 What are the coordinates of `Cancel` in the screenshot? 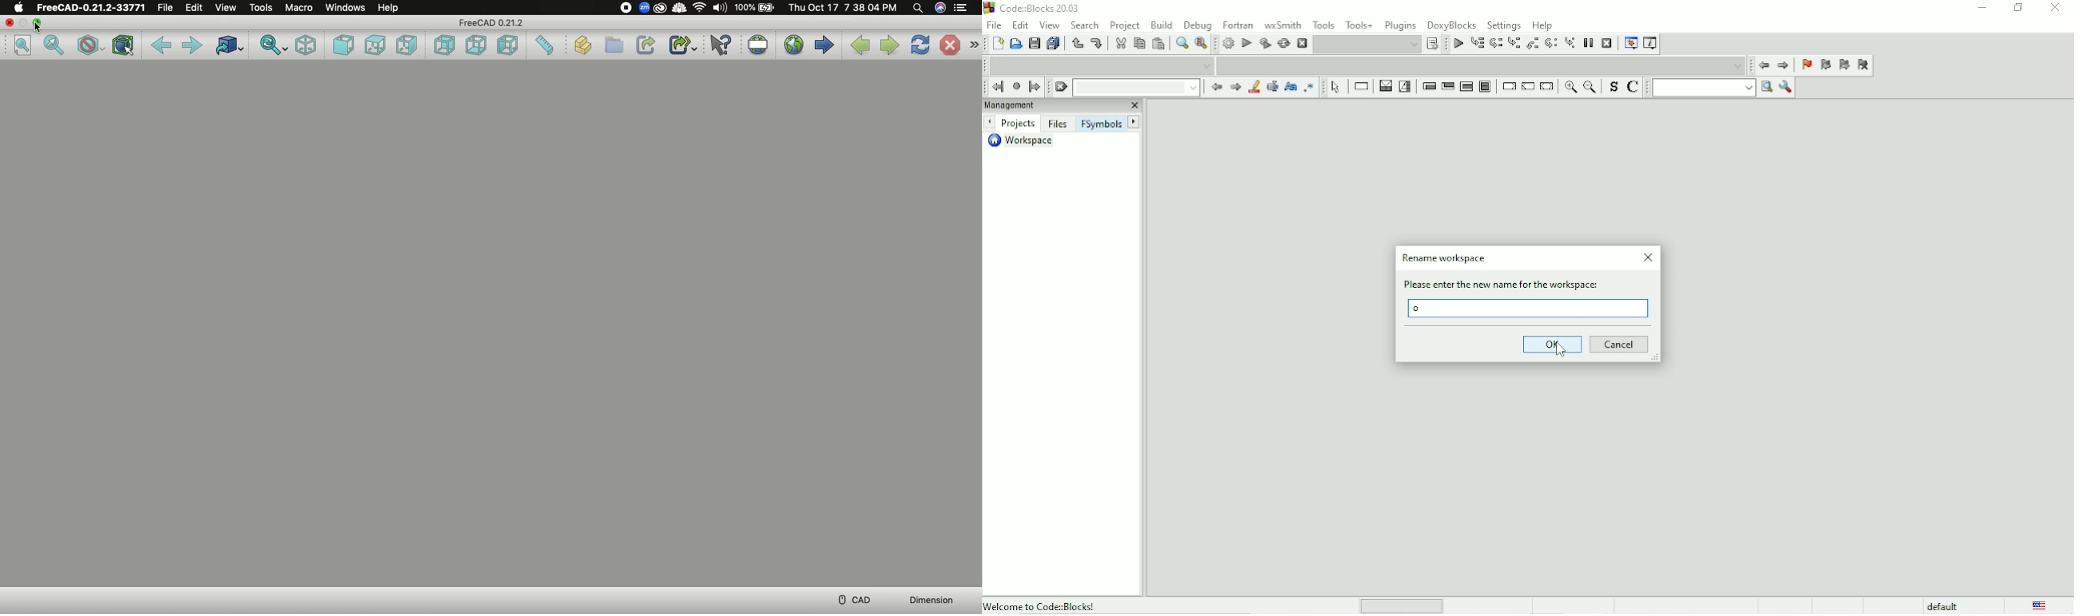 It's located at (1621, 344).